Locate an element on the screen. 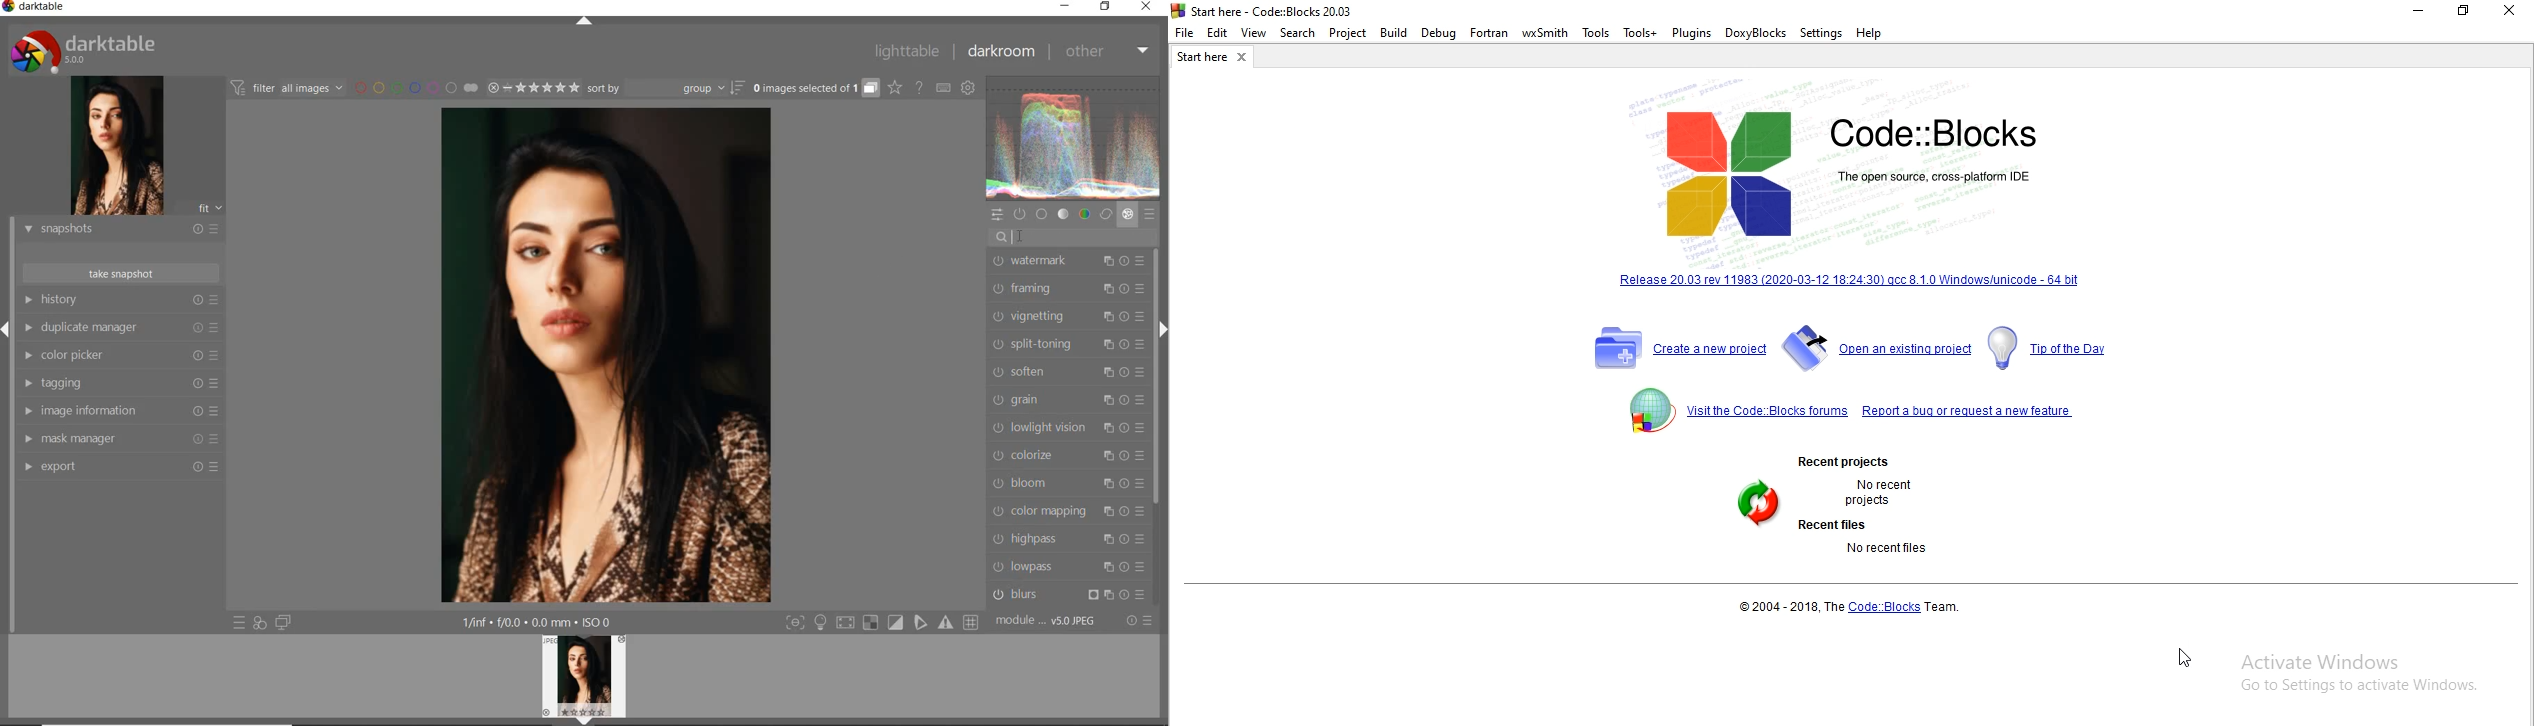  restore is located at coordinates (1106, 8).